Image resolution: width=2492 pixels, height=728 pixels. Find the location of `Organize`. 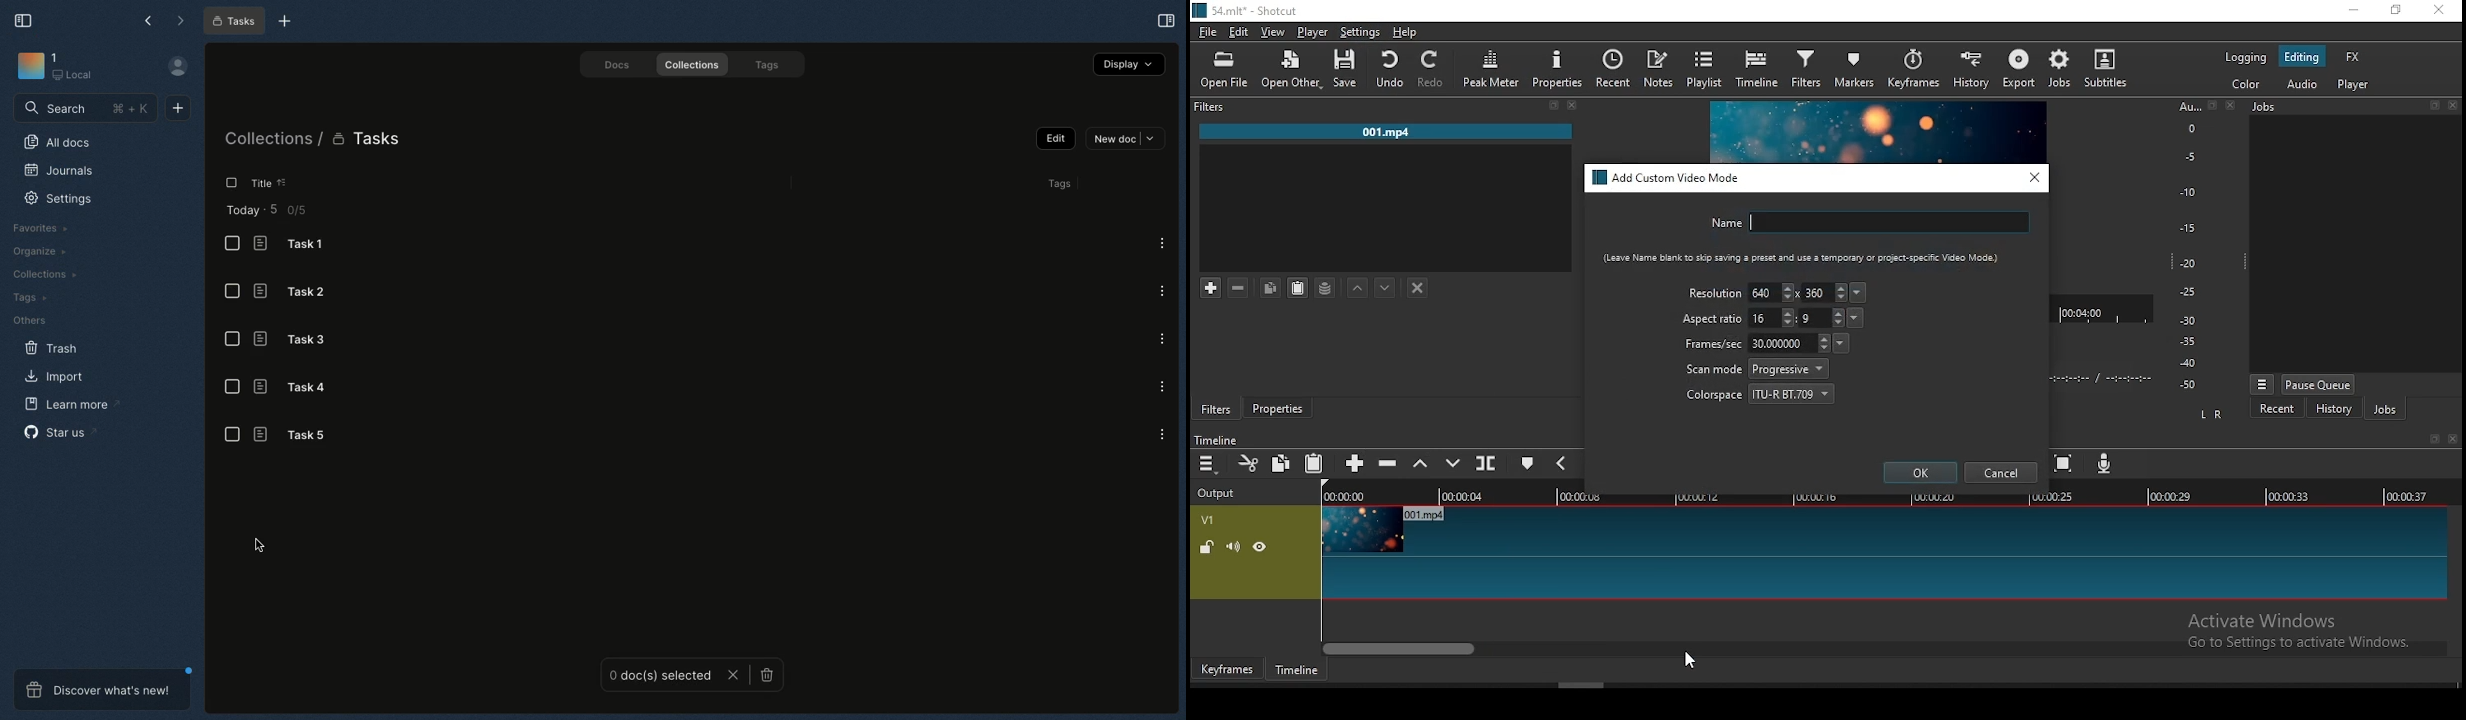

Organize is located at coordinates (39, 254).